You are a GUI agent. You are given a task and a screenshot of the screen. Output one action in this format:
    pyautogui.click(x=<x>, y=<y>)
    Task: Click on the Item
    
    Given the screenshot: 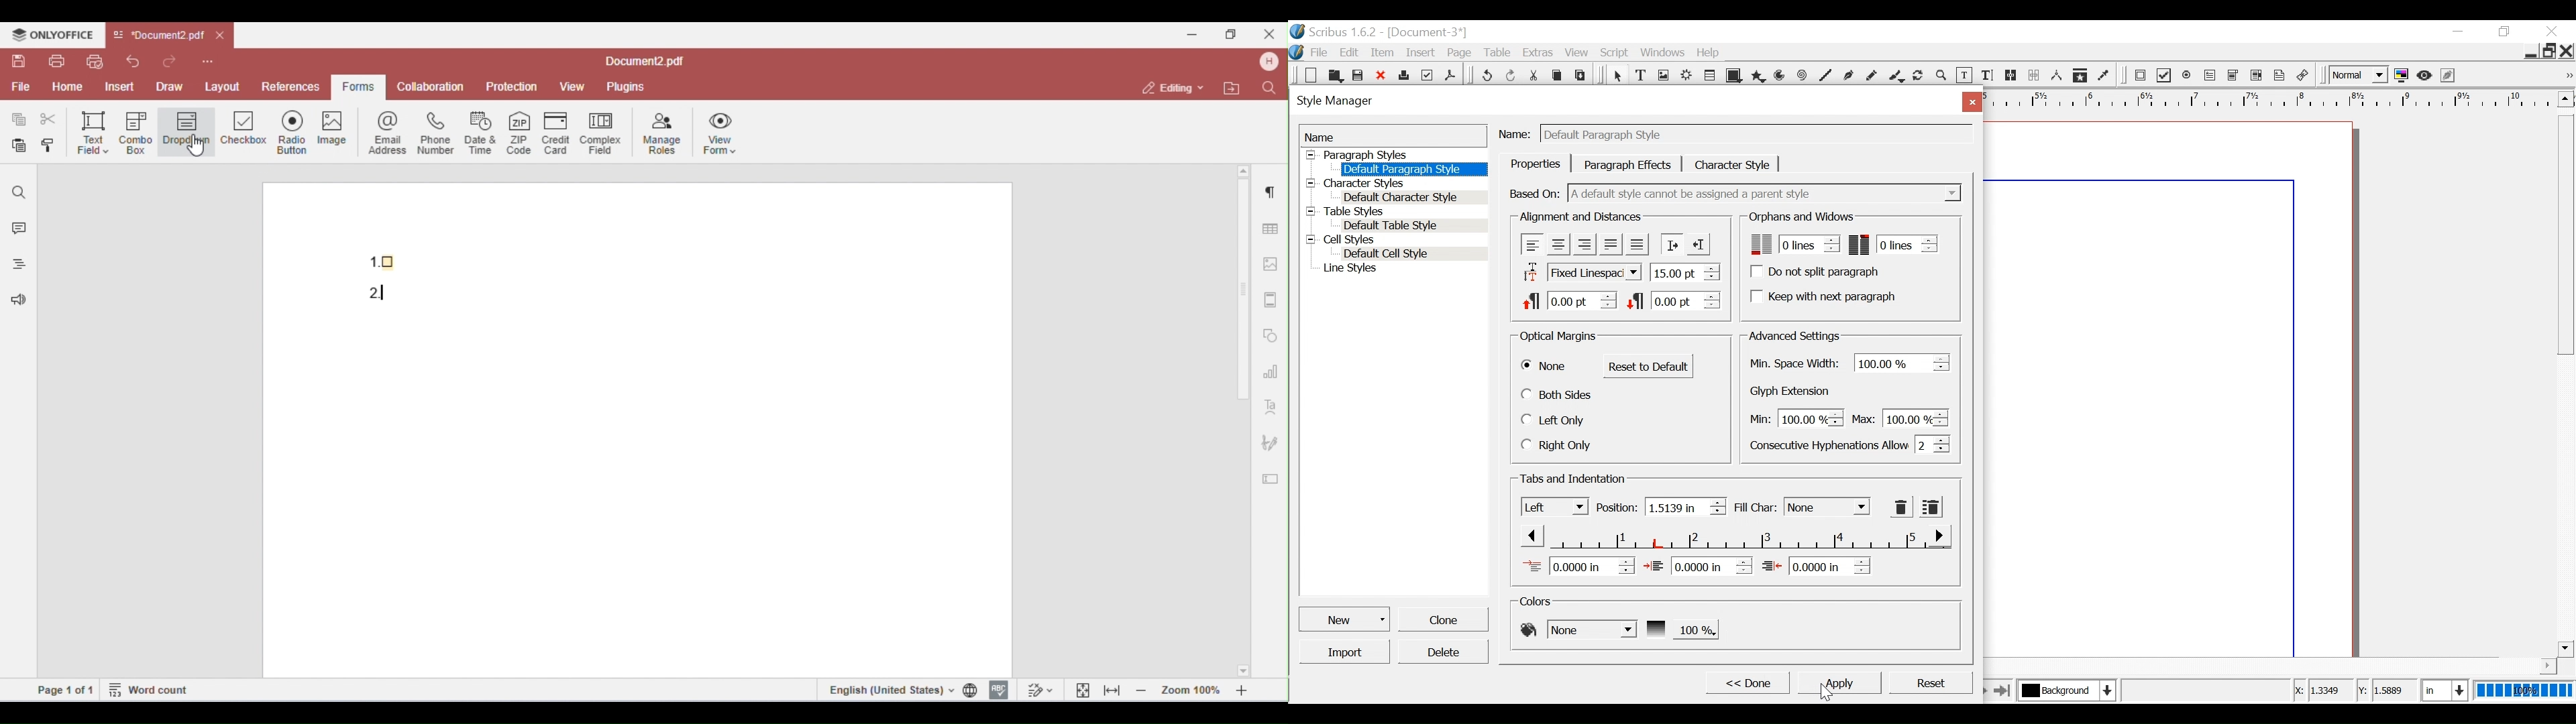 What is the action you would take?
    pyautogui.click(x=1383, y=53)
    